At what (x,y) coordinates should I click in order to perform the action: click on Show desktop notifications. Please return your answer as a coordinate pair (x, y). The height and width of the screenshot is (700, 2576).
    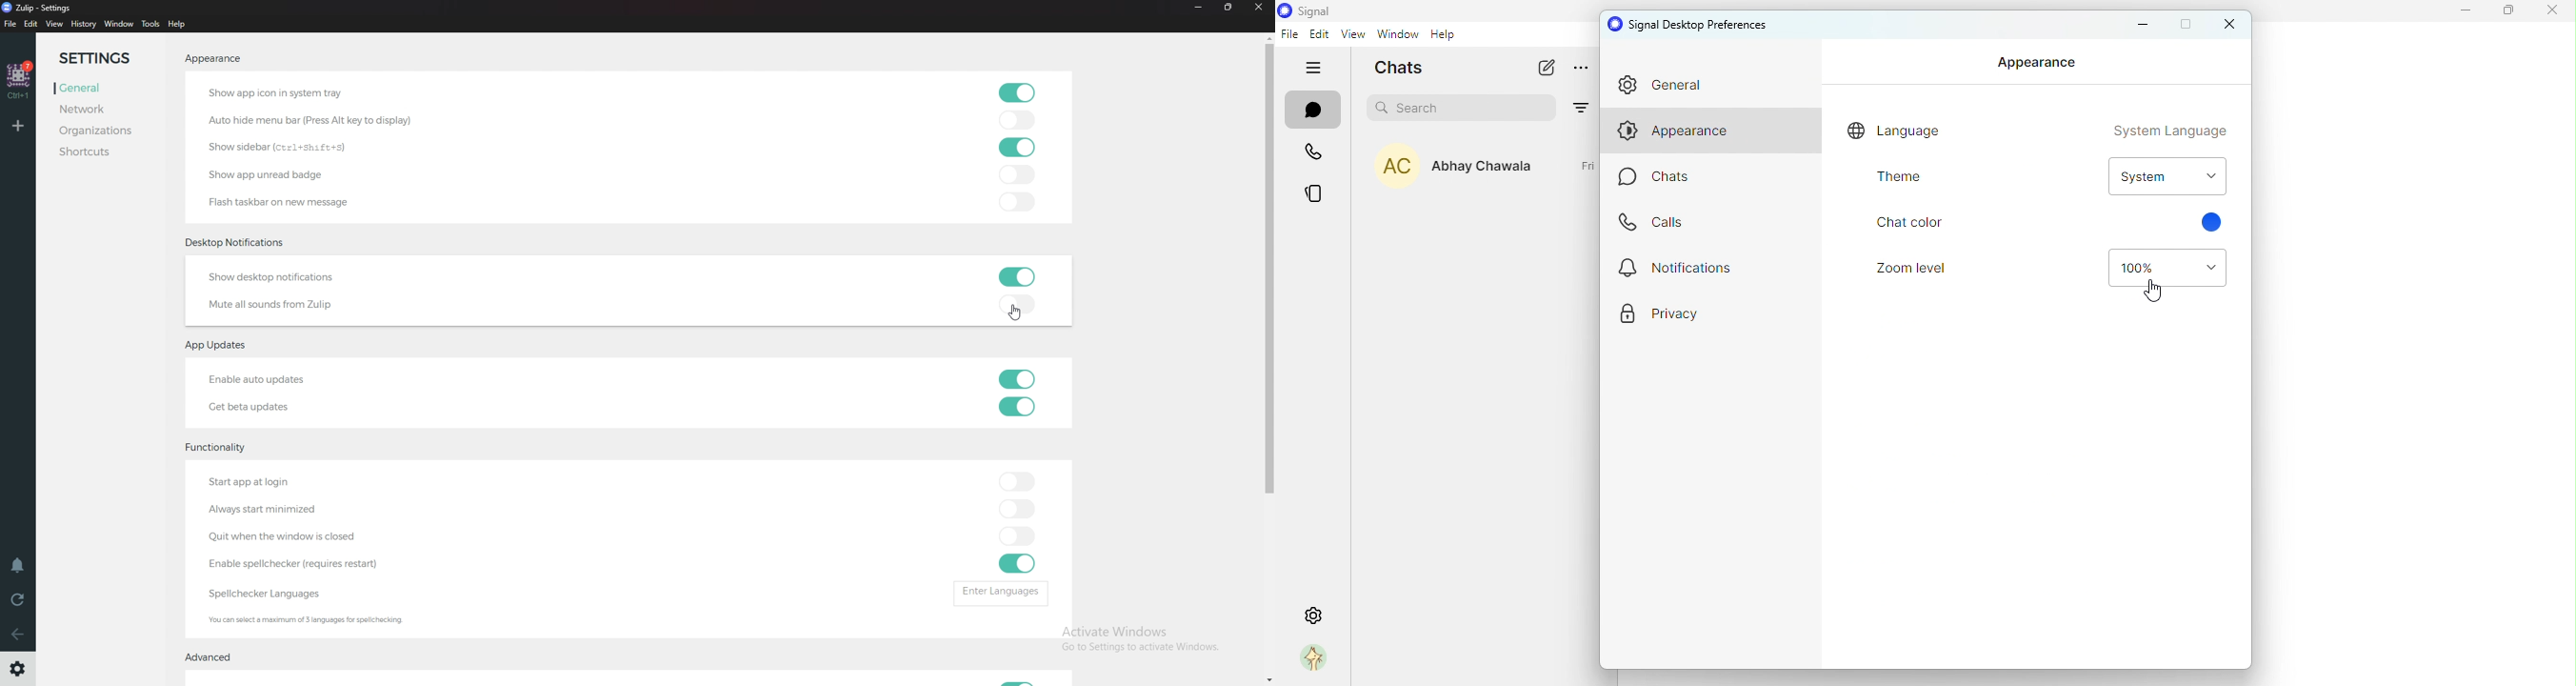
    Looking at the image, I should click on (278, 277).